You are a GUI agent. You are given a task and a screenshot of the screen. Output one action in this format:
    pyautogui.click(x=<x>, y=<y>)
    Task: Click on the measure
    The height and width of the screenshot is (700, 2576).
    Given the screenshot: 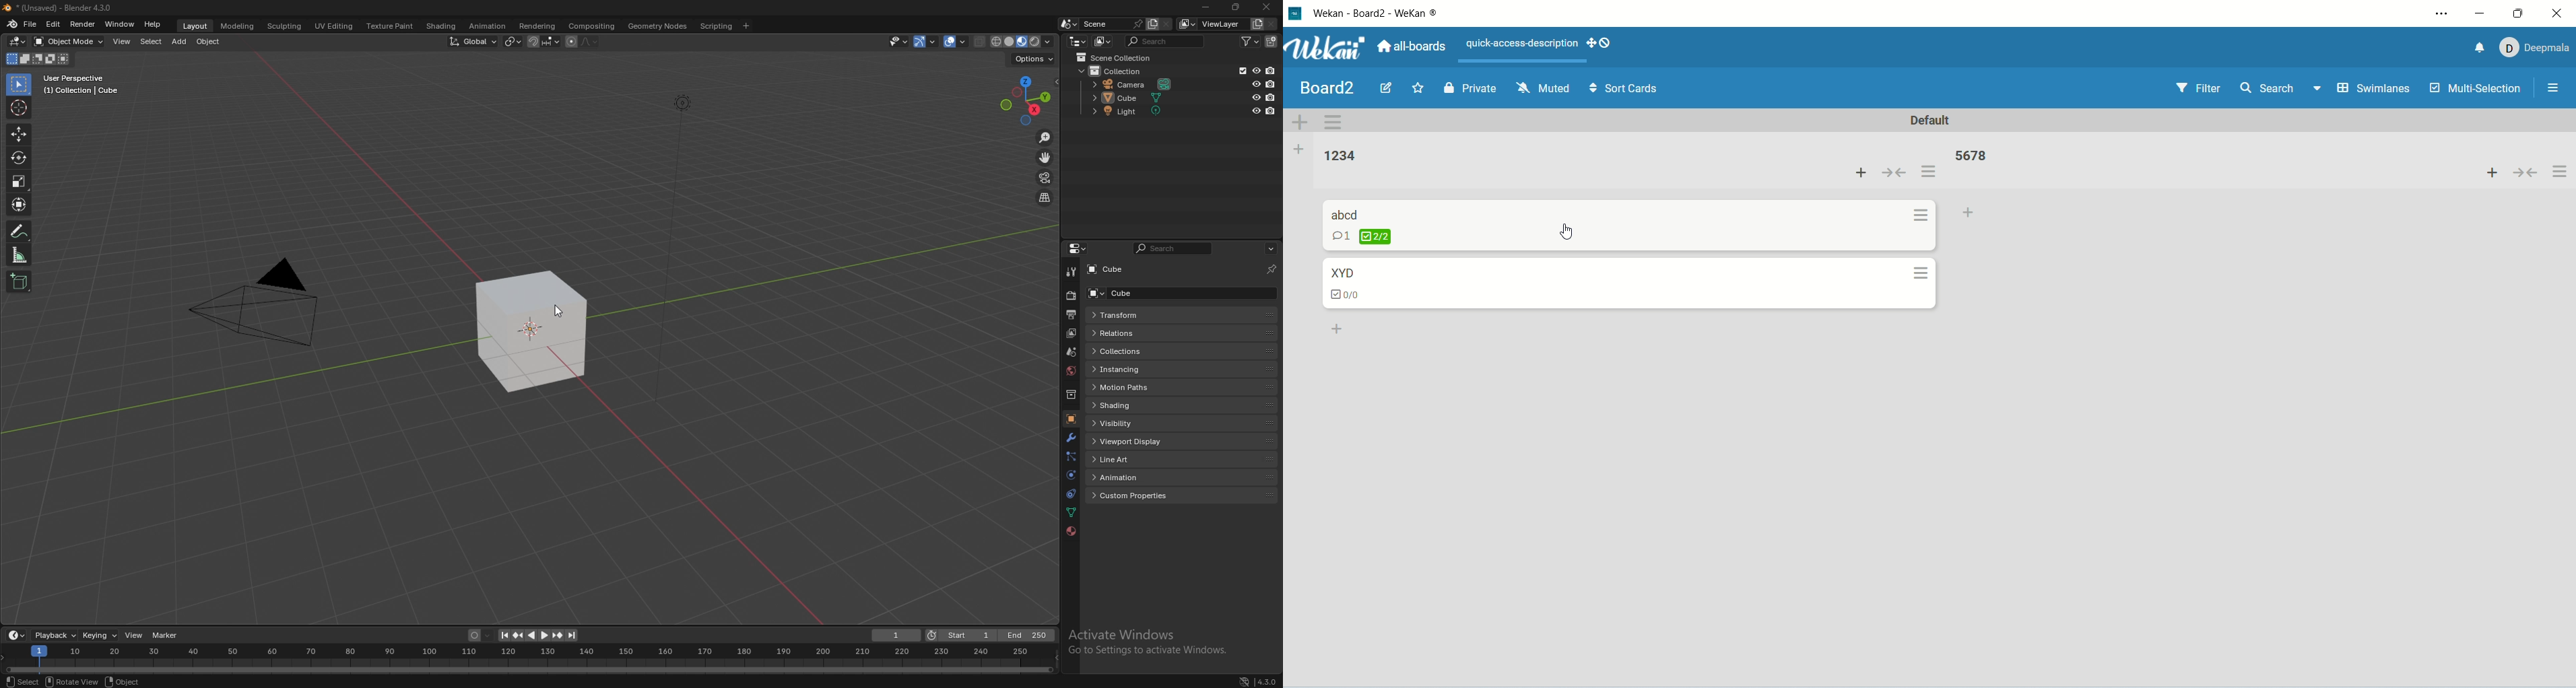 What is the action you would take?
    pyautogui.click(x=19, y=254)
    